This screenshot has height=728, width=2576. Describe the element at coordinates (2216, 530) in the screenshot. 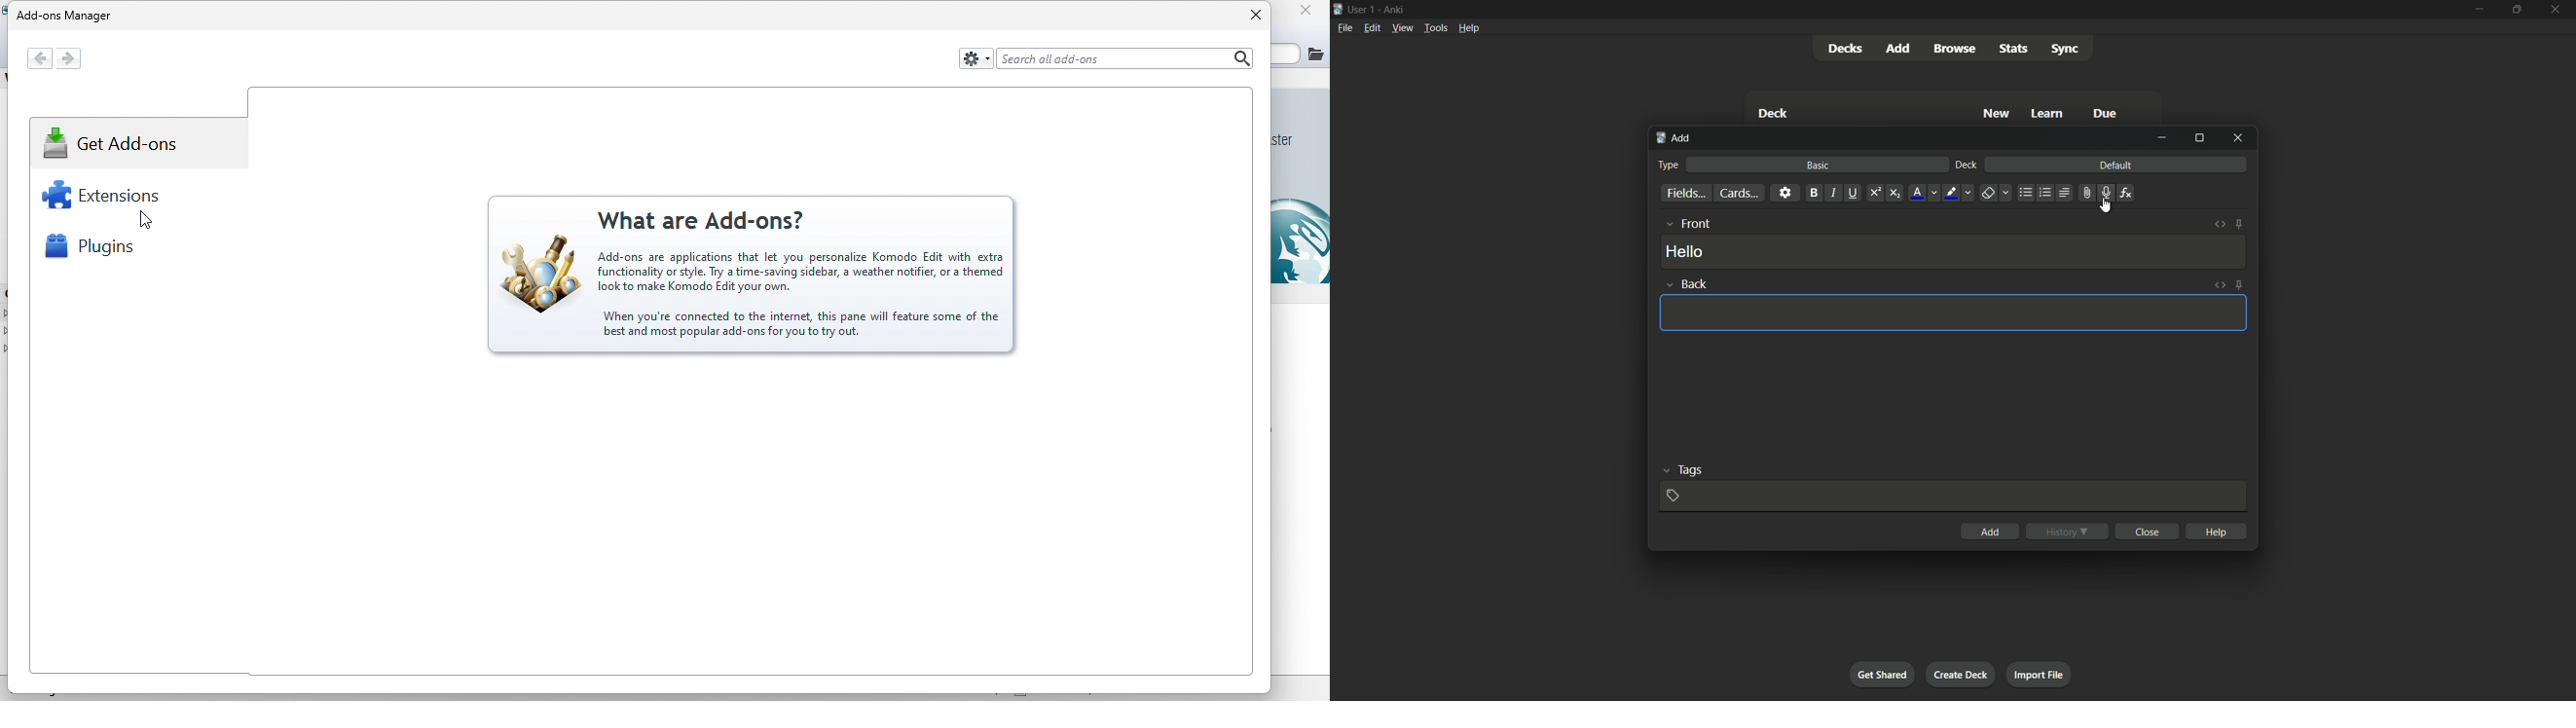

I see `help` at that location.